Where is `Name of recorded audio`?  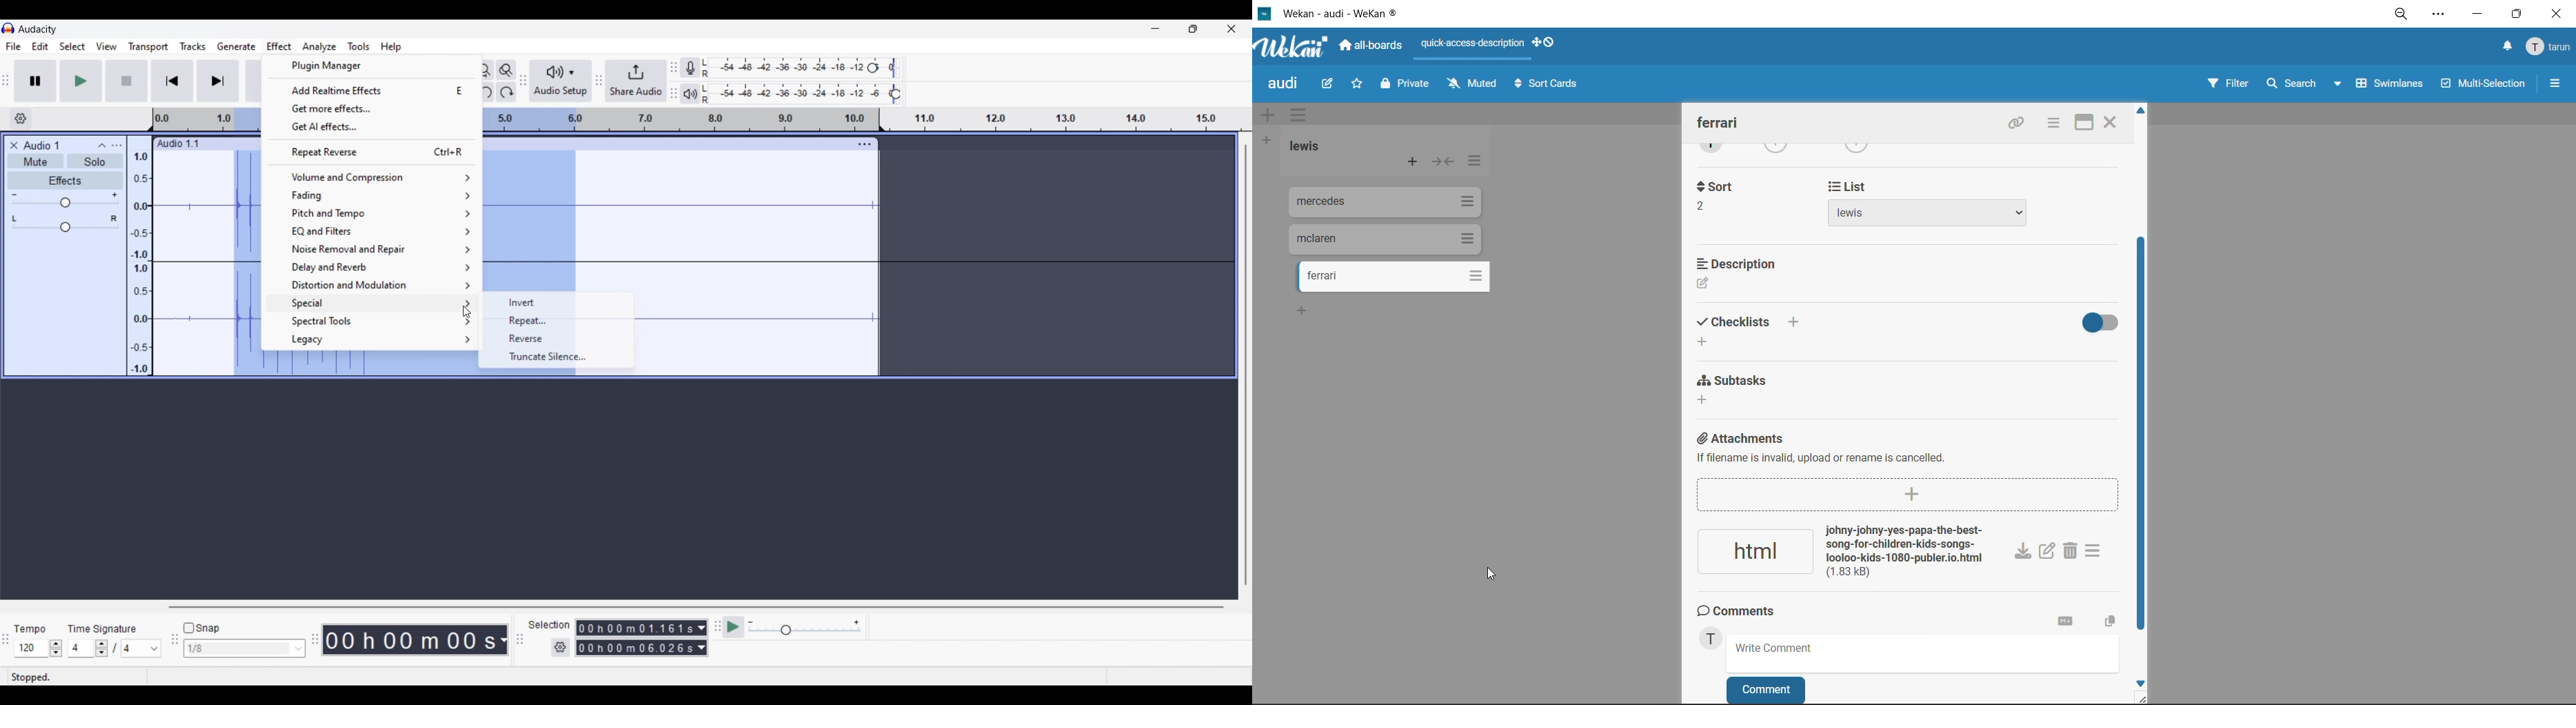
Name of recorded audio is located at coordinates (177, 144).